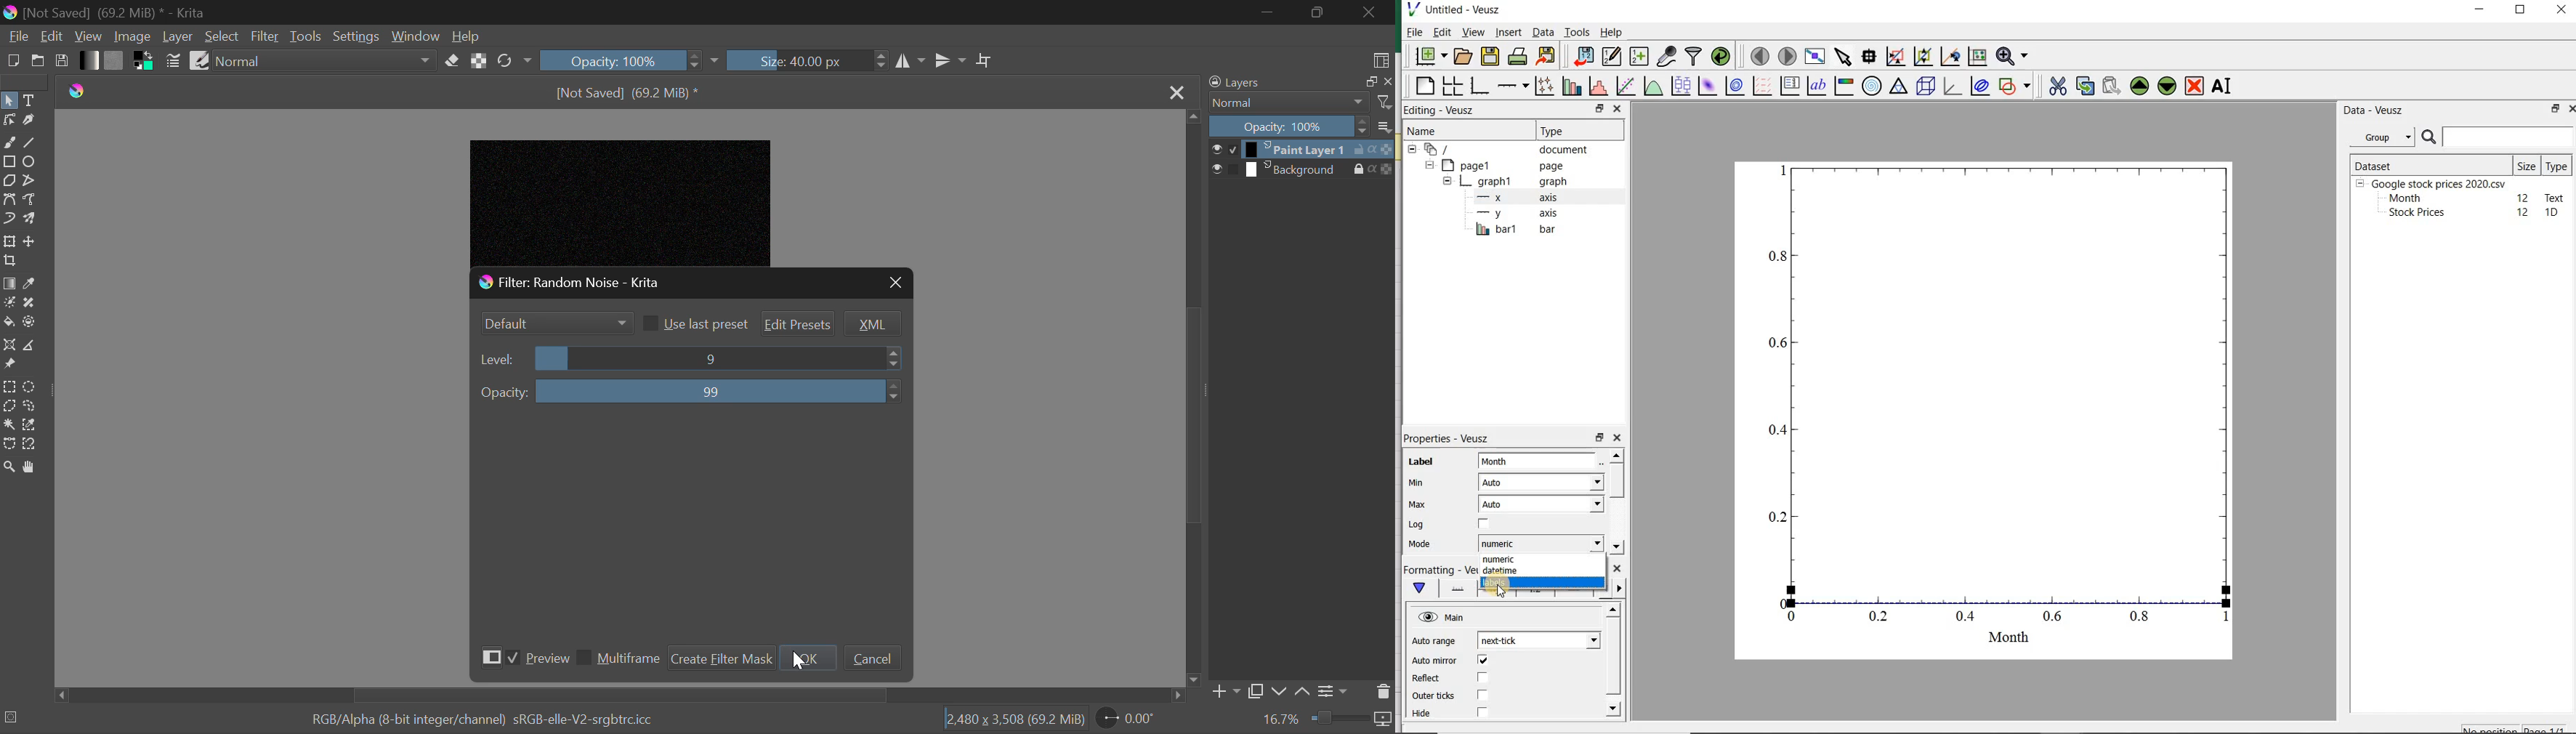 Image resolution: width=2576 pixels, height=756 pixels. I want to click on print the document, so click(1518, 58).